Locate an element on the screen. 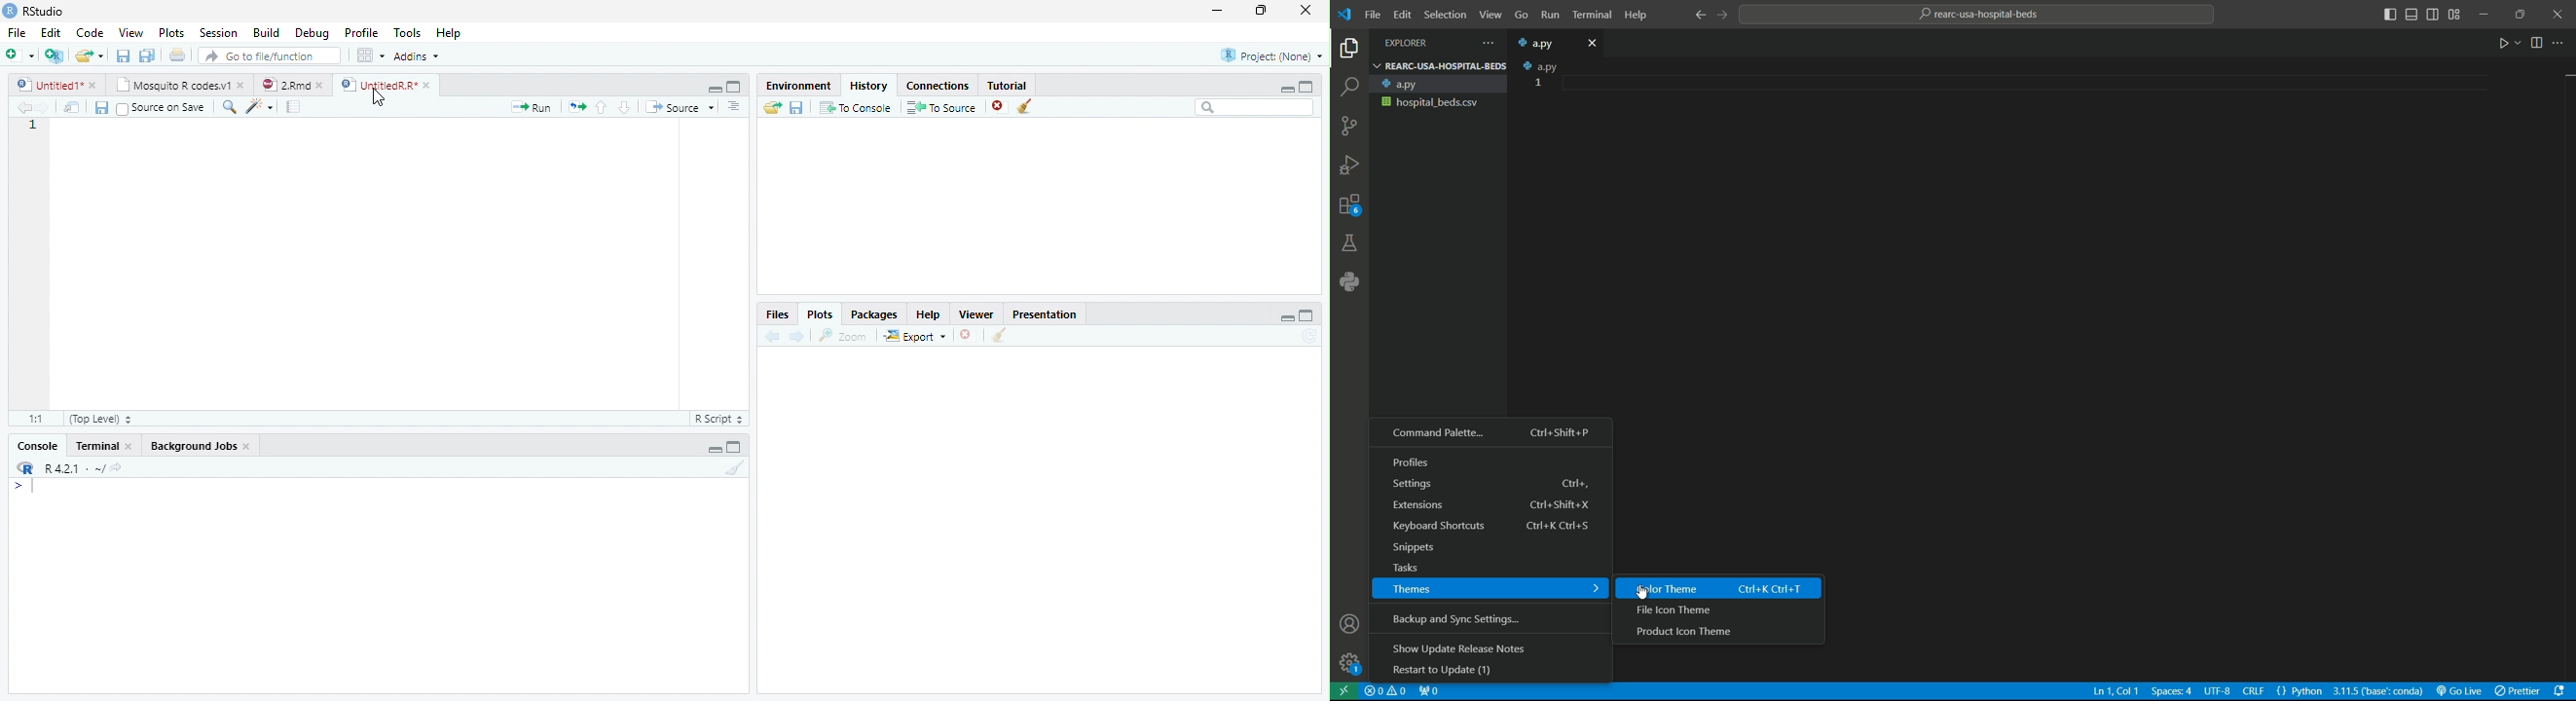 The width and height of the screenshot is (2576, 728). close app is located at coordinates (2558, 14).